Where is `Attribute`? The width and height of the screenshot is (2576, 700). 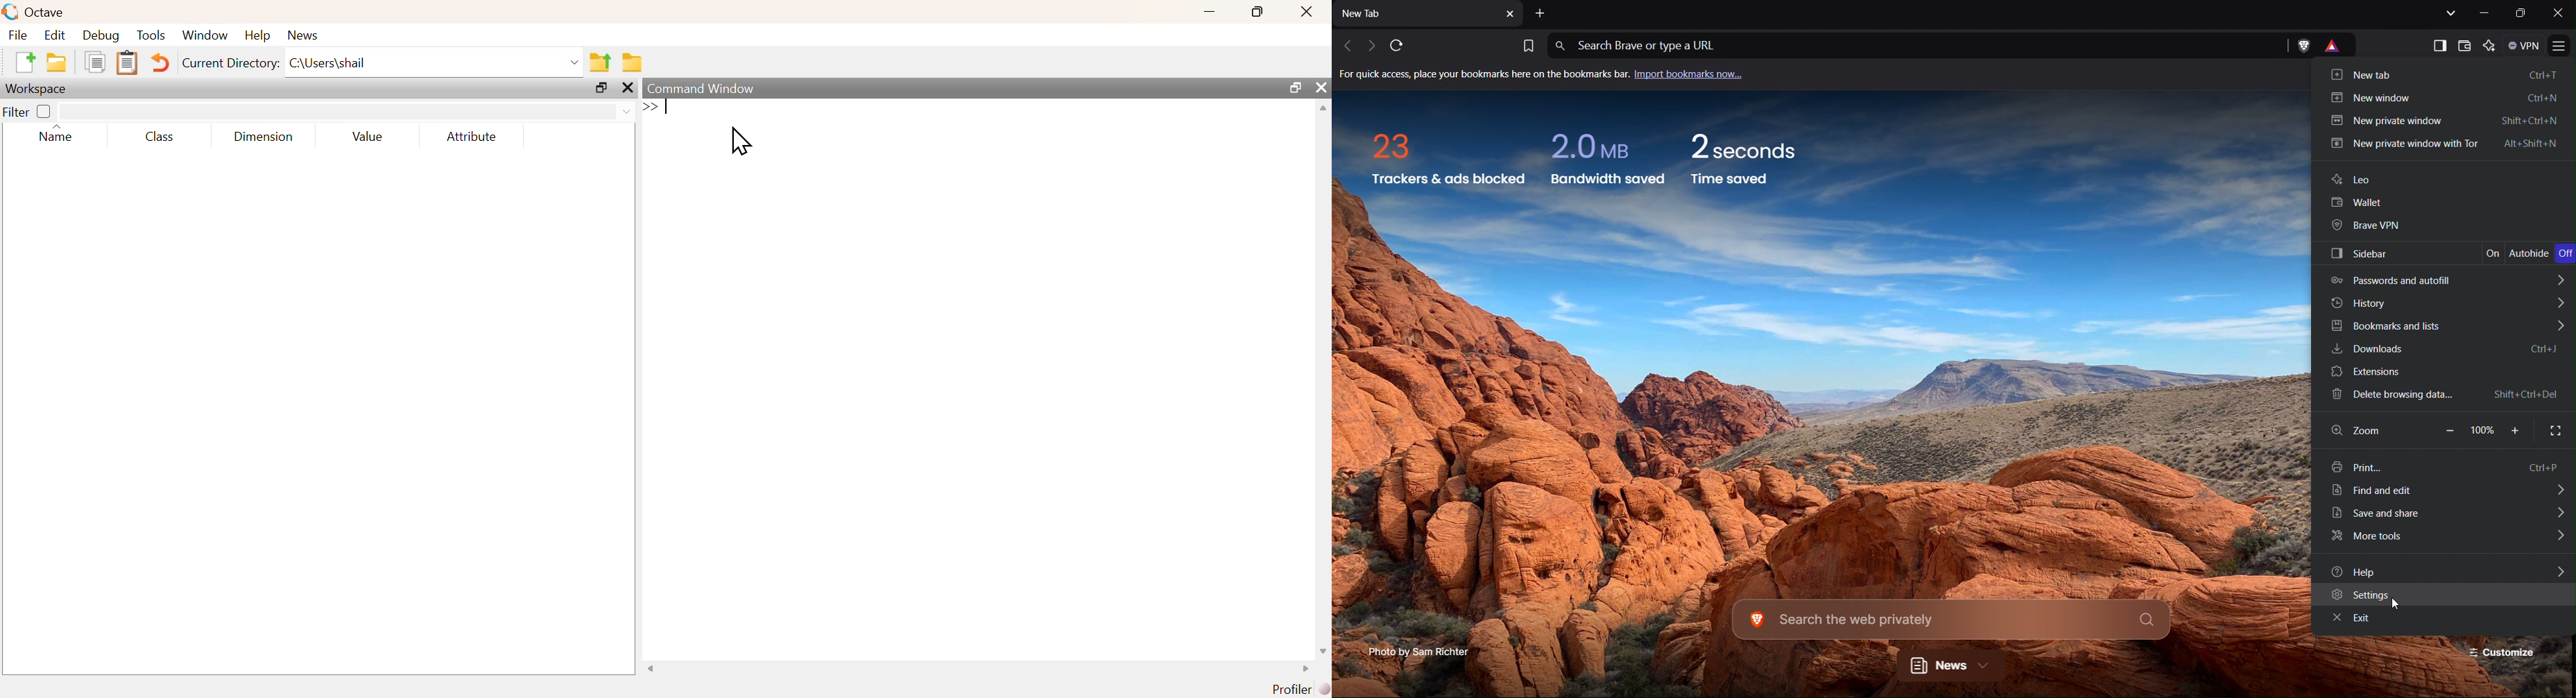
Attribute is located at coordinates (473, 137).